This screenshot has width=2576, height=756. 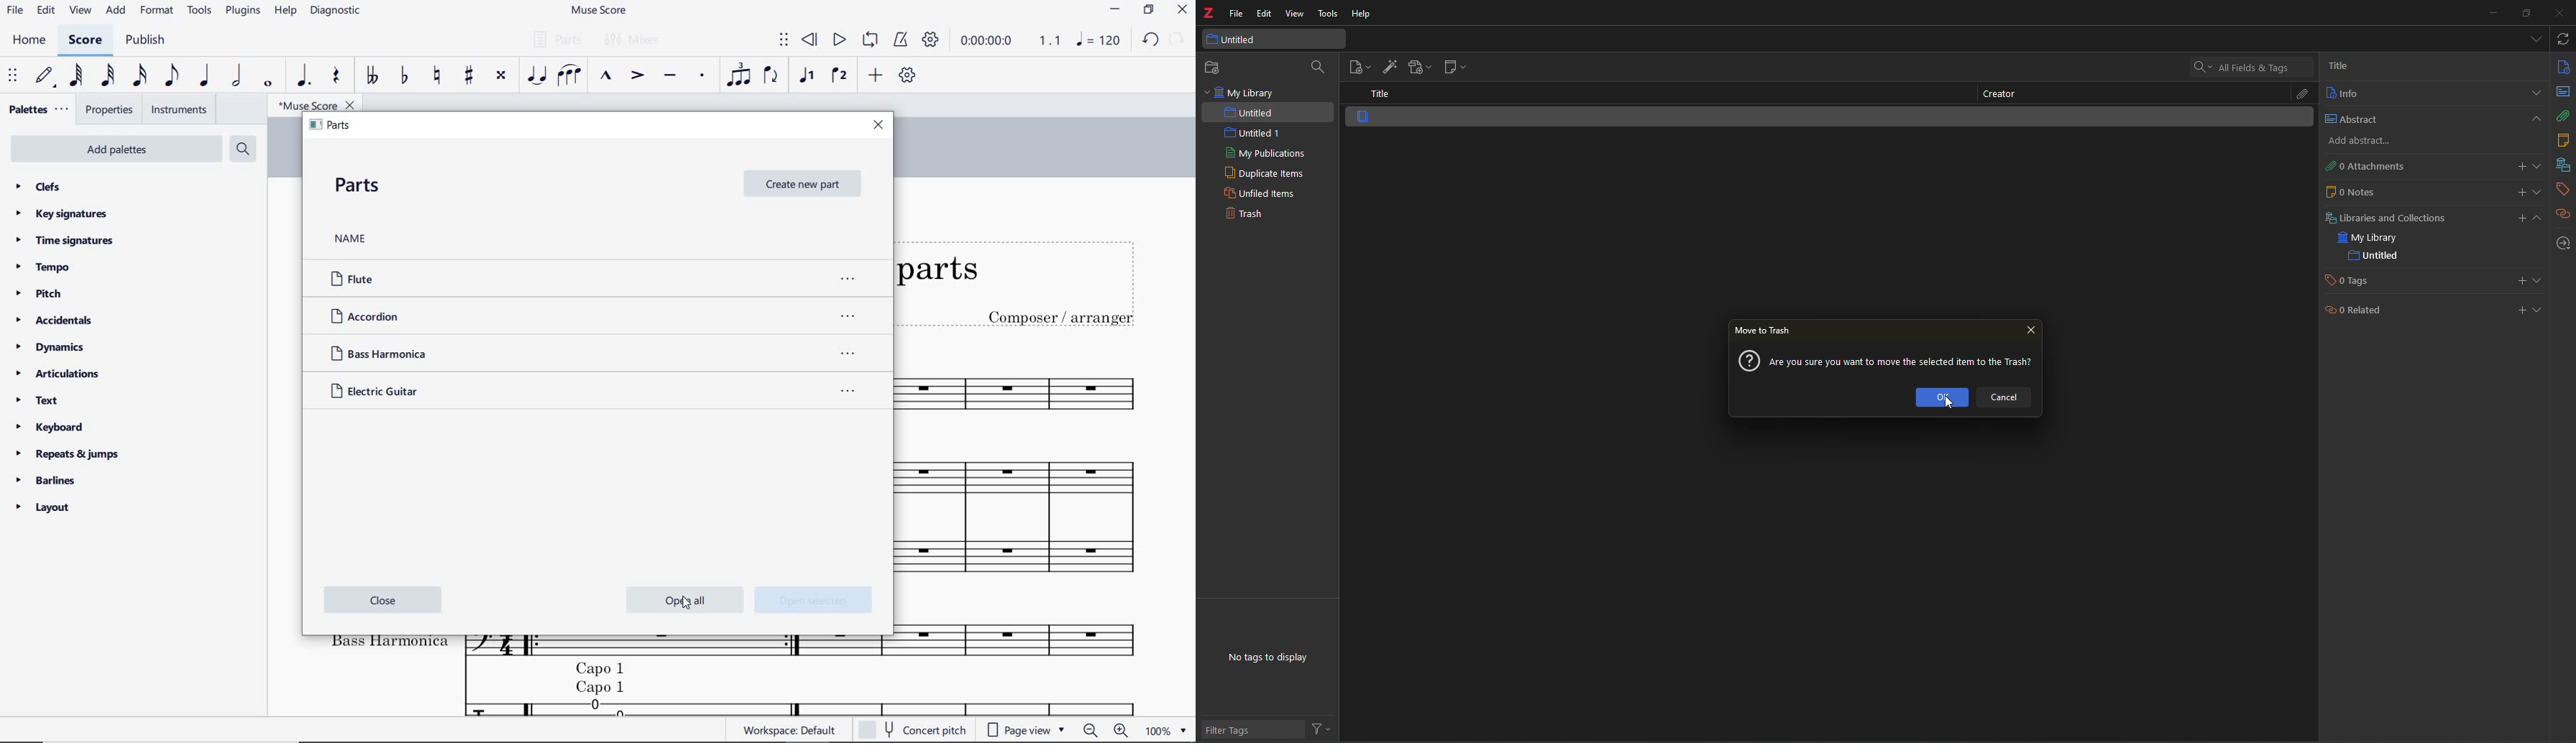 What do you see at coordinates (1239, 731) in the screenshot?
I see `filter tags` at bounding box center [1239, 731].